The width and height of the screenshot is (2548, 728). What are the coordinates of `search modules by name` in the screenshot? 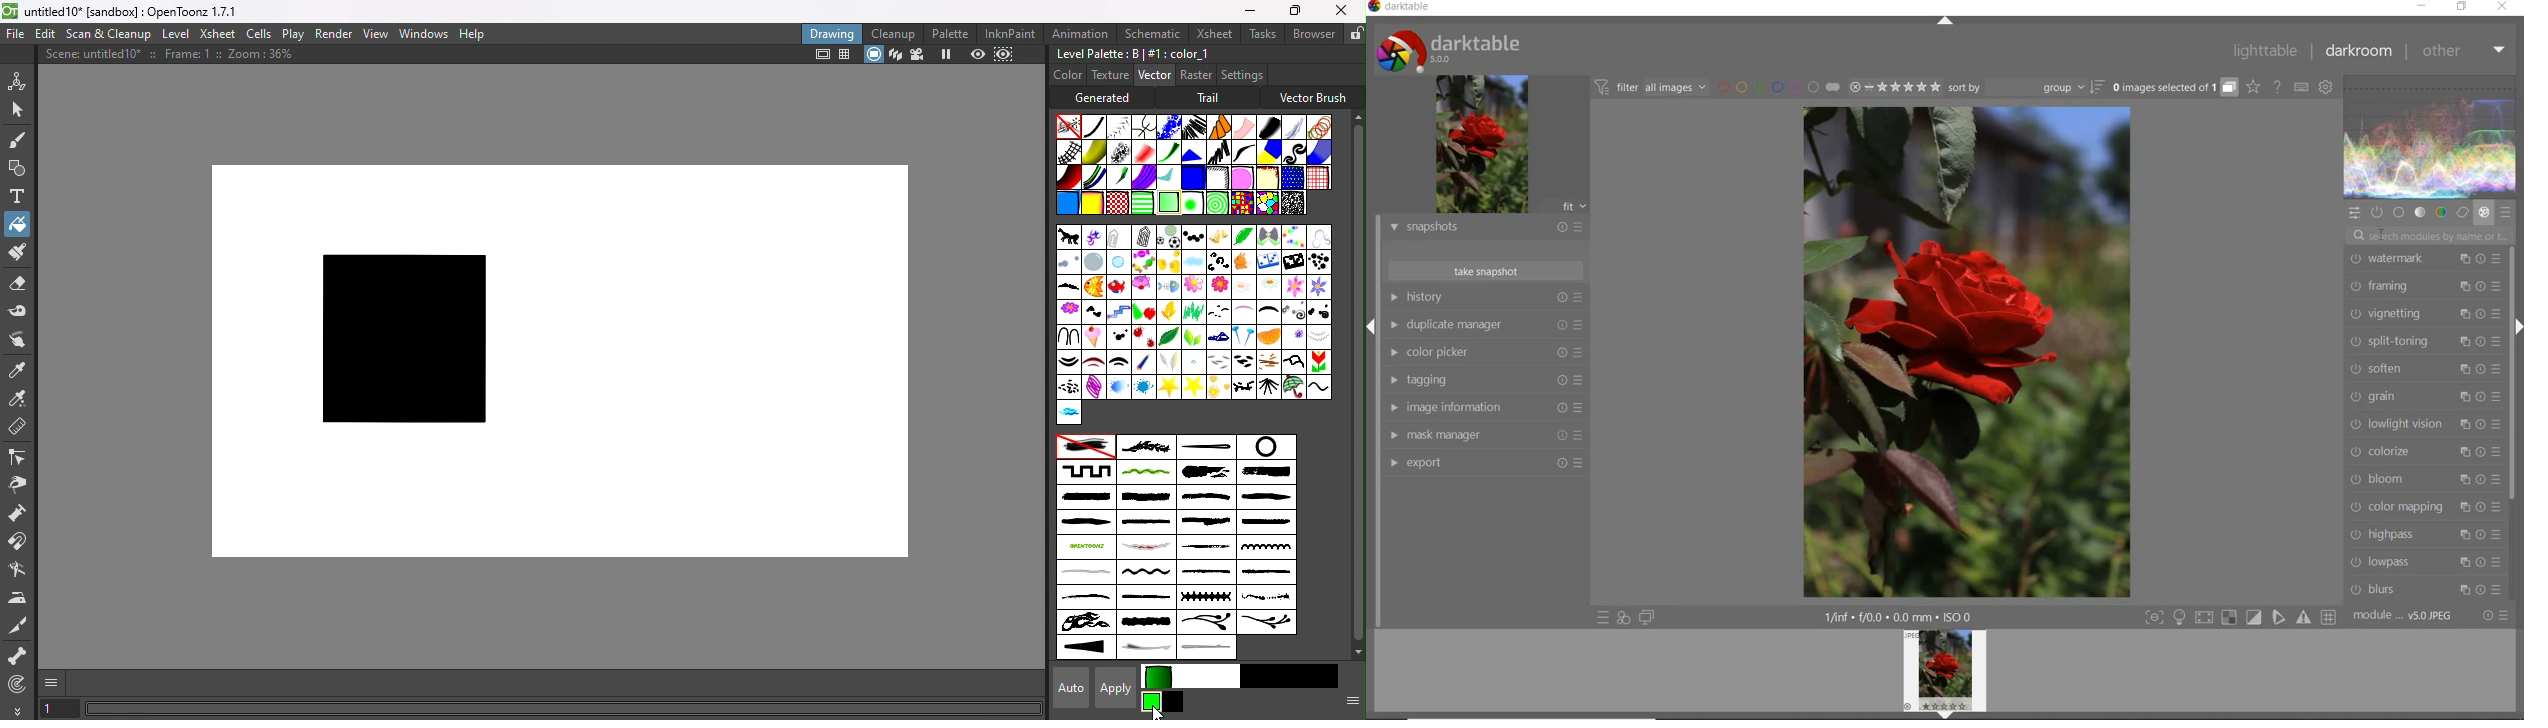 It's located at (2434, 234).